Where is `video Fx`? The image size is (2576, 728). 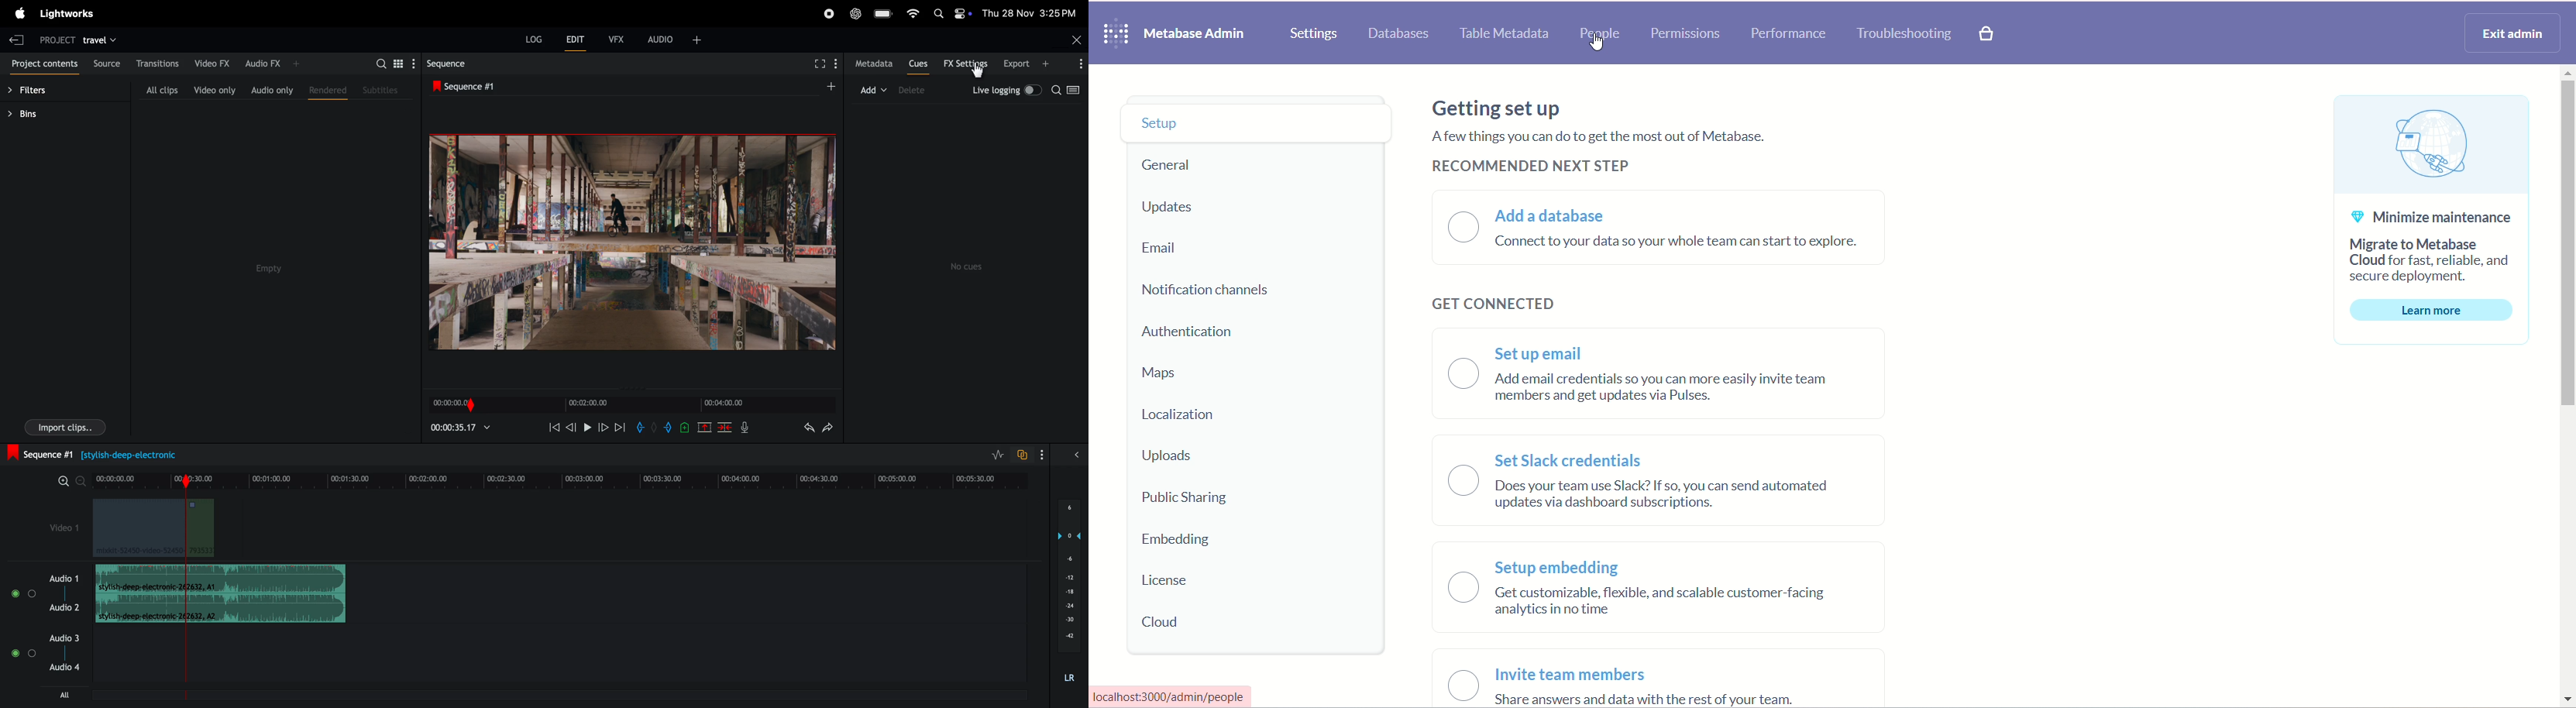
video Fx is located at coordinates (211, 62).